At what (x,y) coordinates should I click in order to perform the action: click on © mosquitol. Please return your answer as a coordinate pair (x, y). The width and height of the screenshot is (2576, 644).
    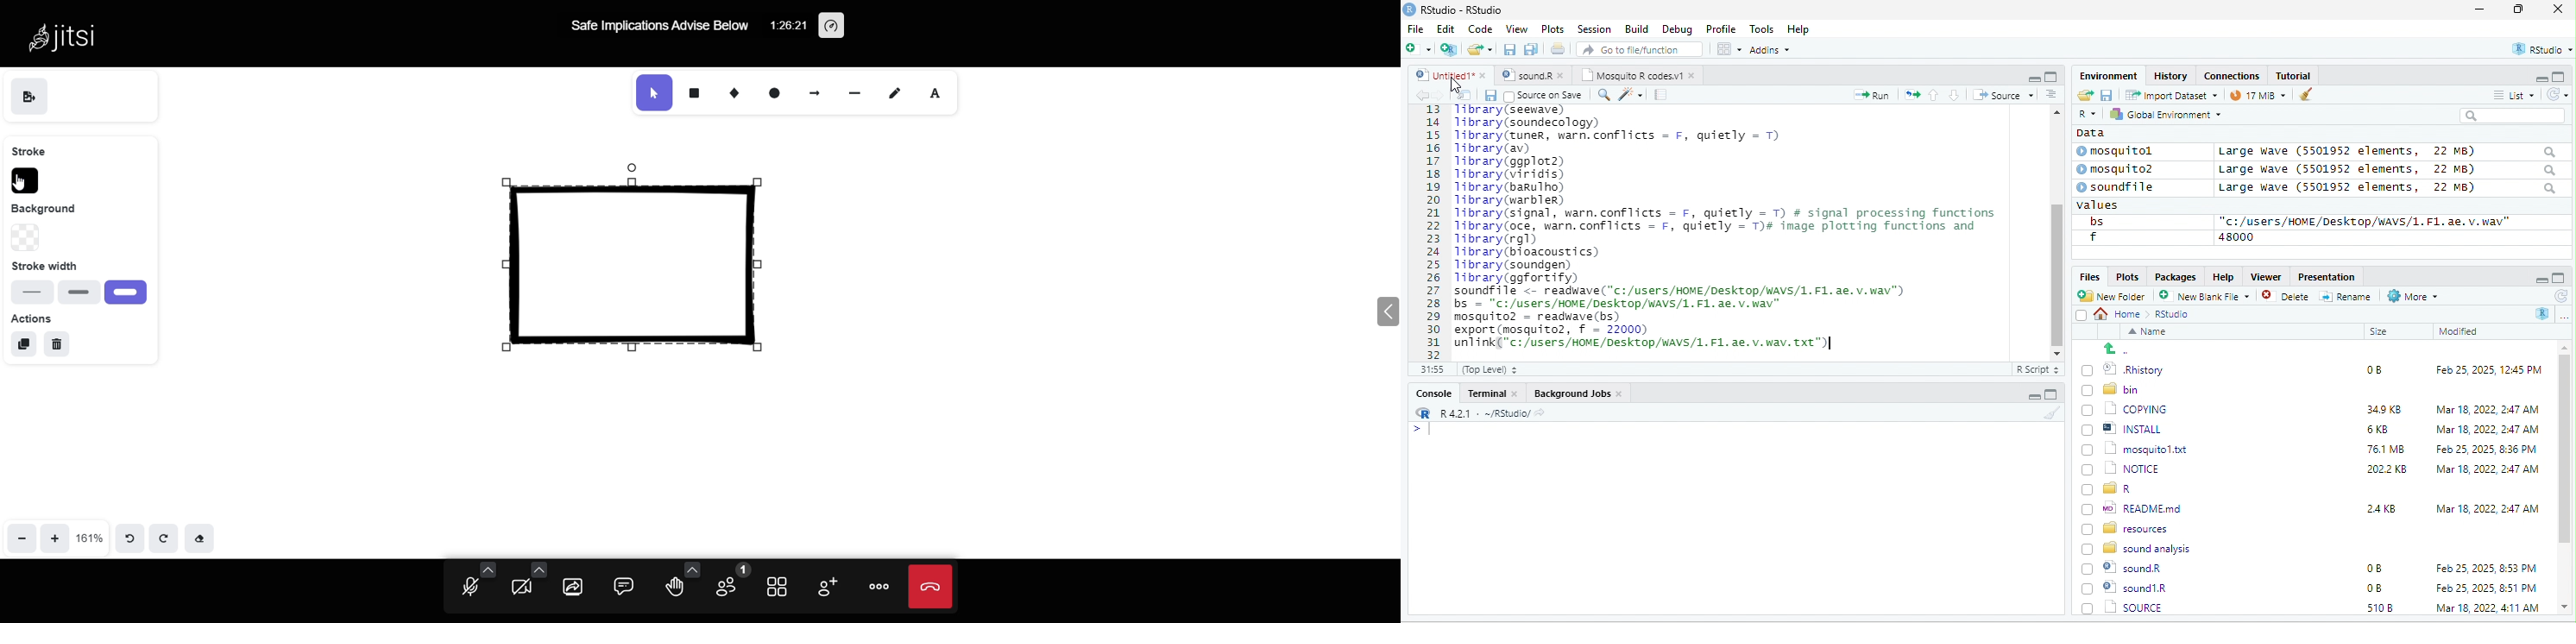
    Looking at the image, I should click on (2127, 151).